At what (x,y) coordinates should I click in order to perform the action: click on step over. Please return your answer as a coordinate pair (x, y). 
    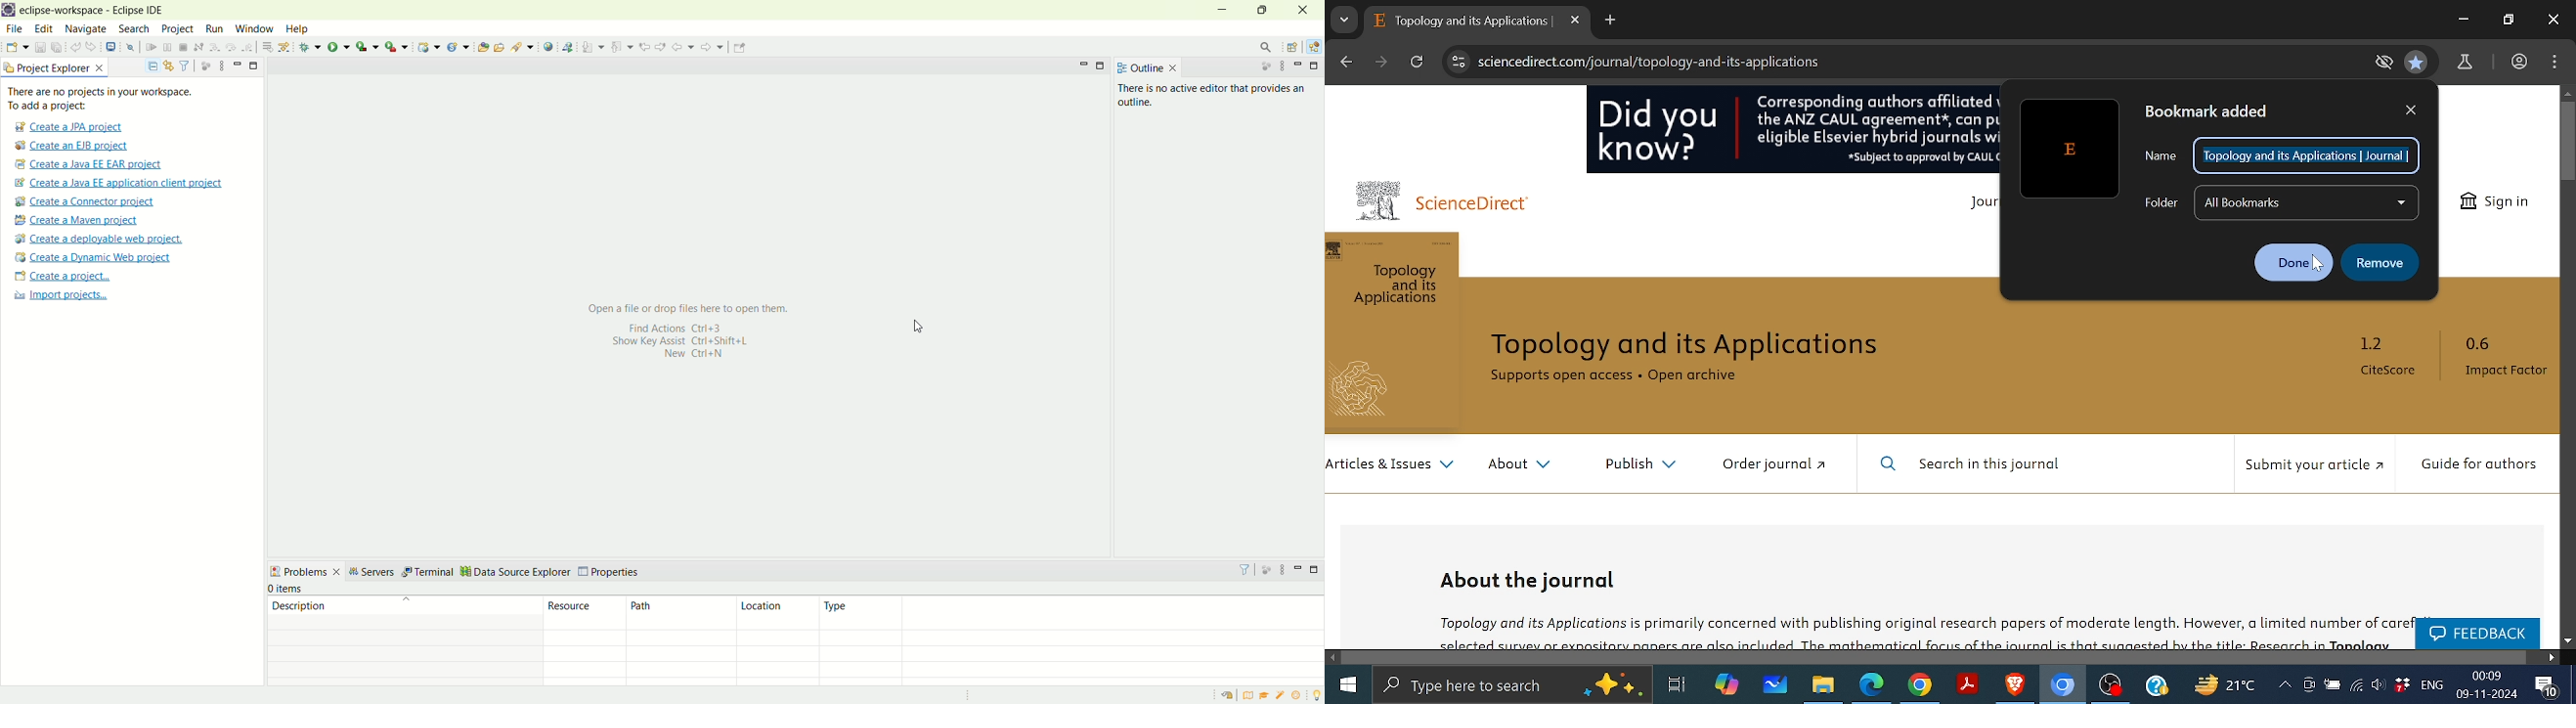
    Looking at the image, I should click on (230, 48).